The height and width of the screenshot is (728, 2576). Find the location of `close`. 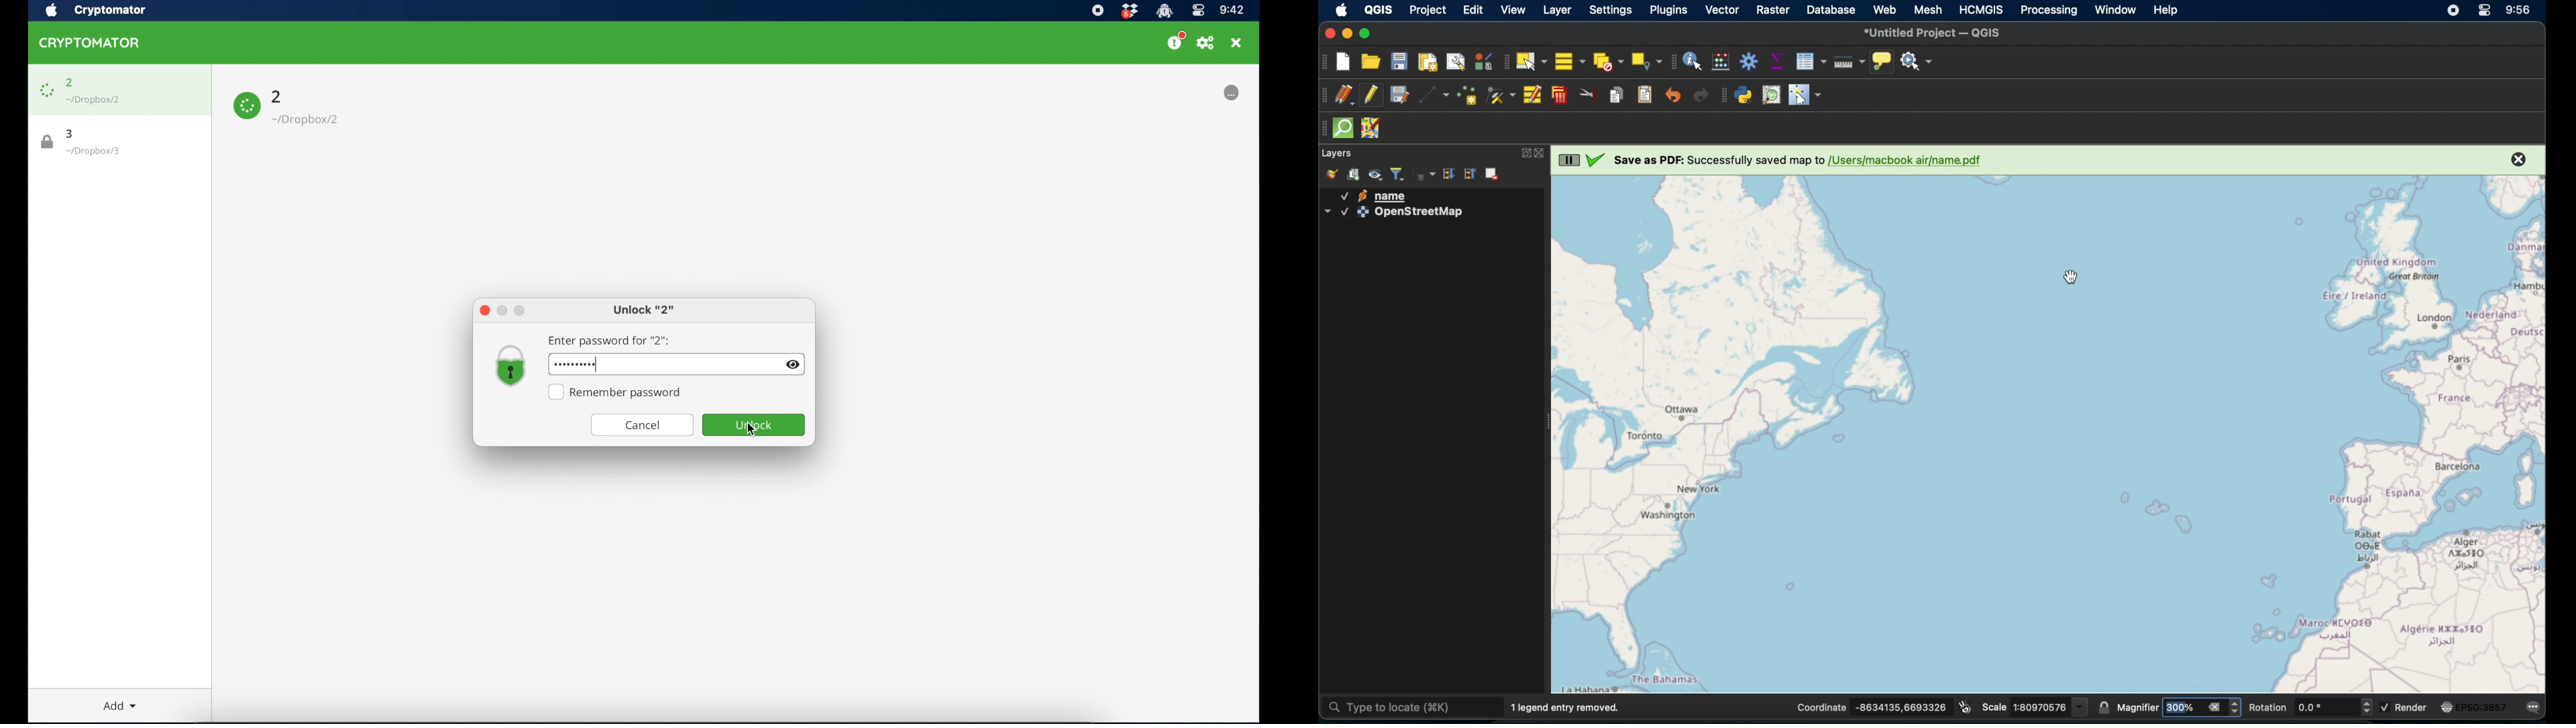

close is located at coordinates (1329, 34).